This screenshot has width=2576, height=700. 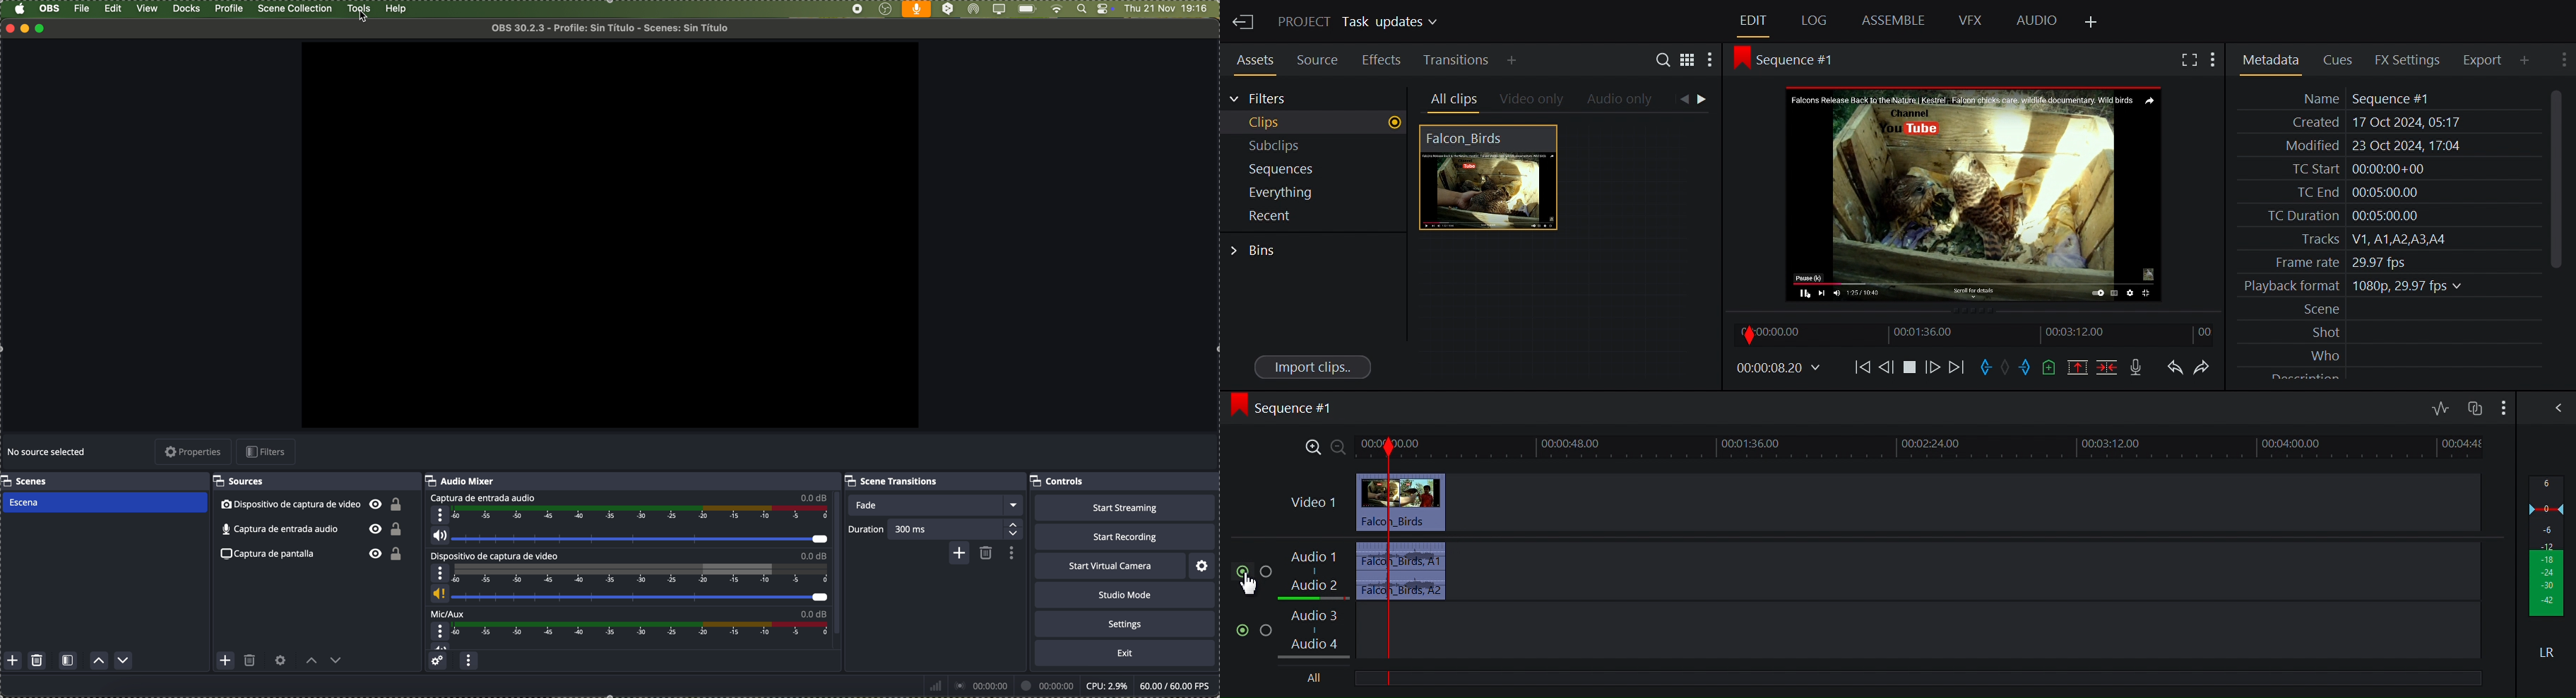 What do you see at coordinates (104, 503) in the screenshot?
I see `scene` at bounding box center [104, 503].